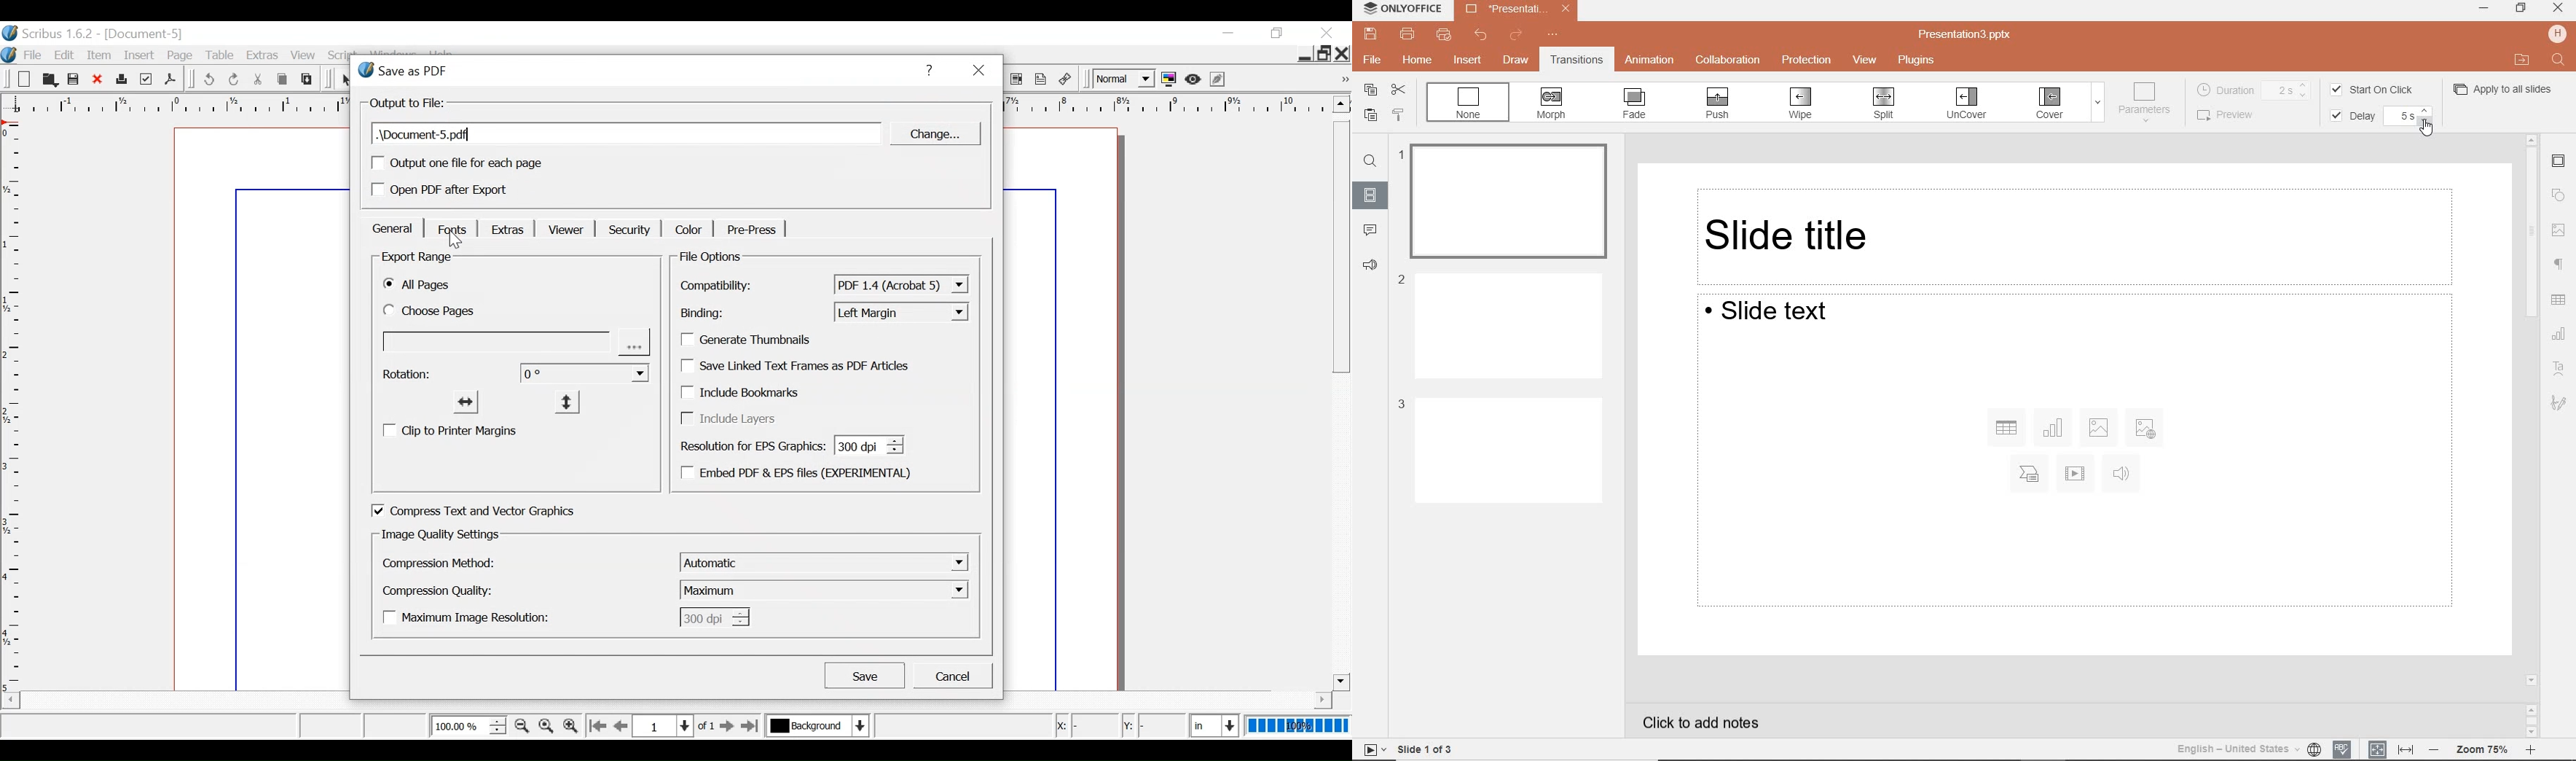  Describe the element at coordinates (2521, 60) in the screenshot. I see `OPEN FILE LOCATION` at that location.